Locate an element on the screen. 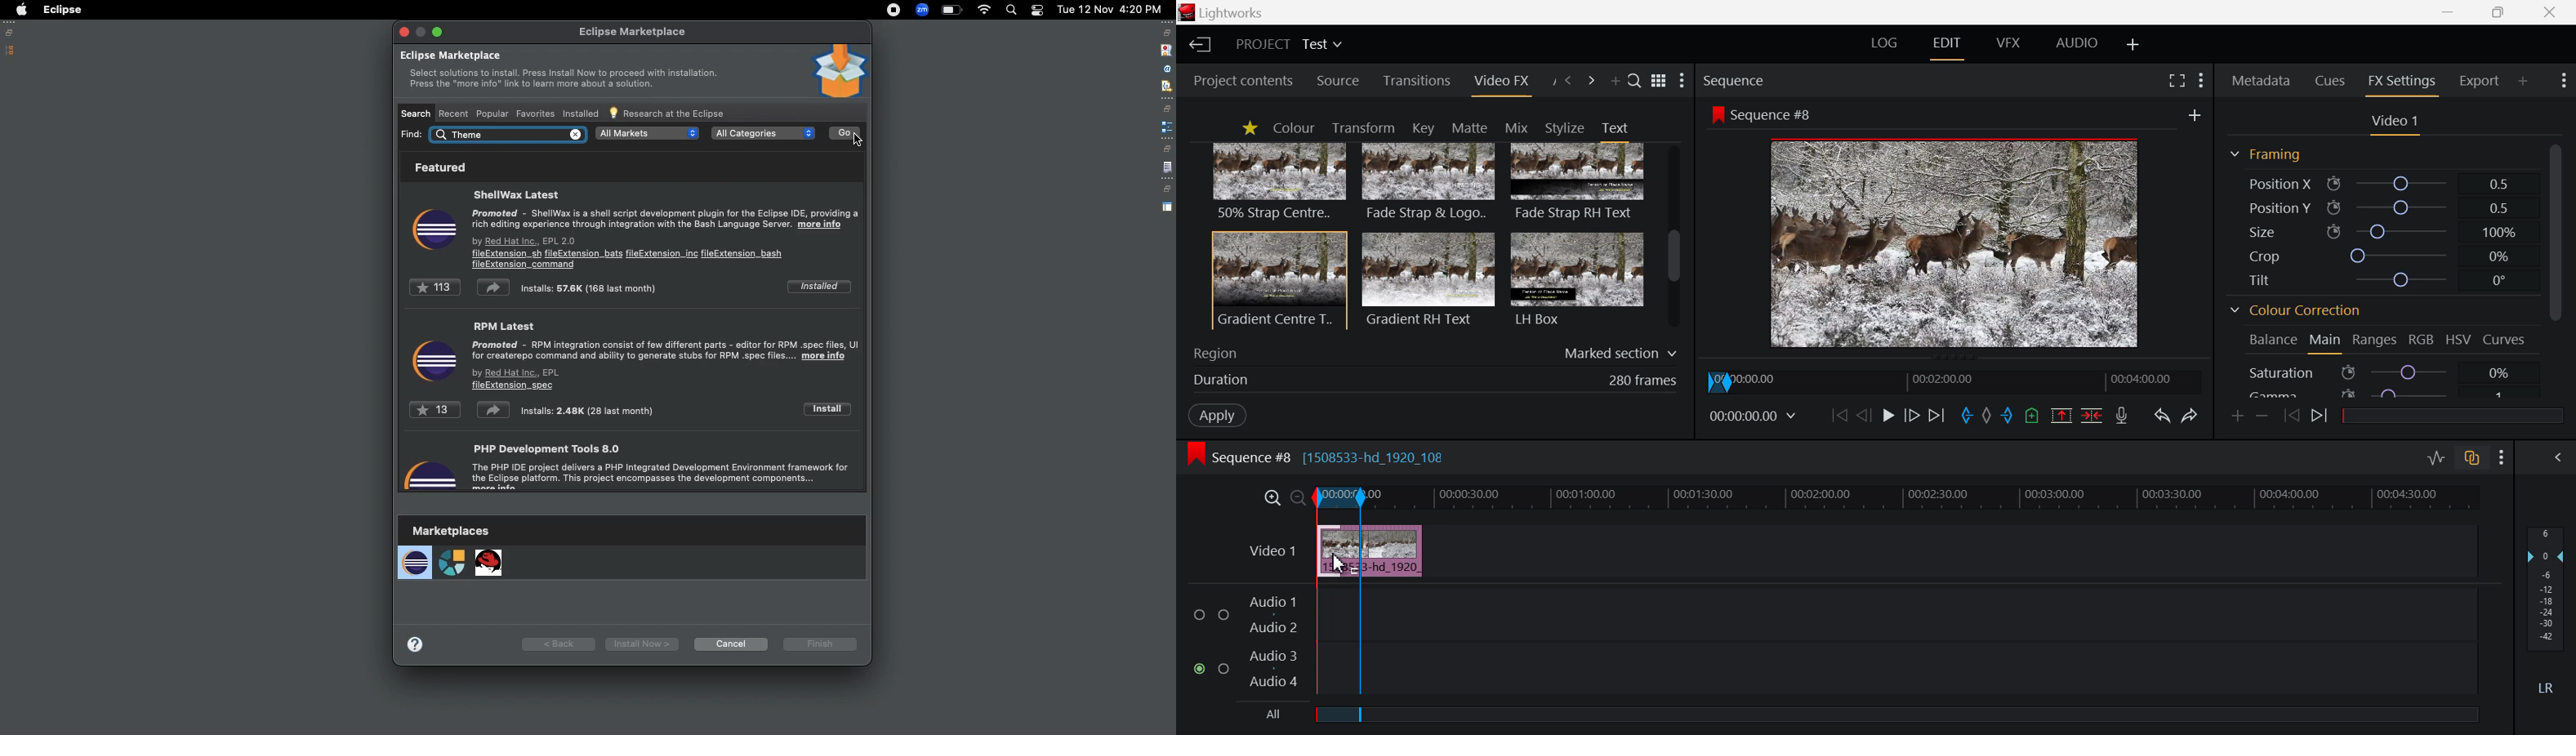 Image resolution: width=2576 pixels, height=756 pixels. Add Layout is located at coordinates (2134, 44).